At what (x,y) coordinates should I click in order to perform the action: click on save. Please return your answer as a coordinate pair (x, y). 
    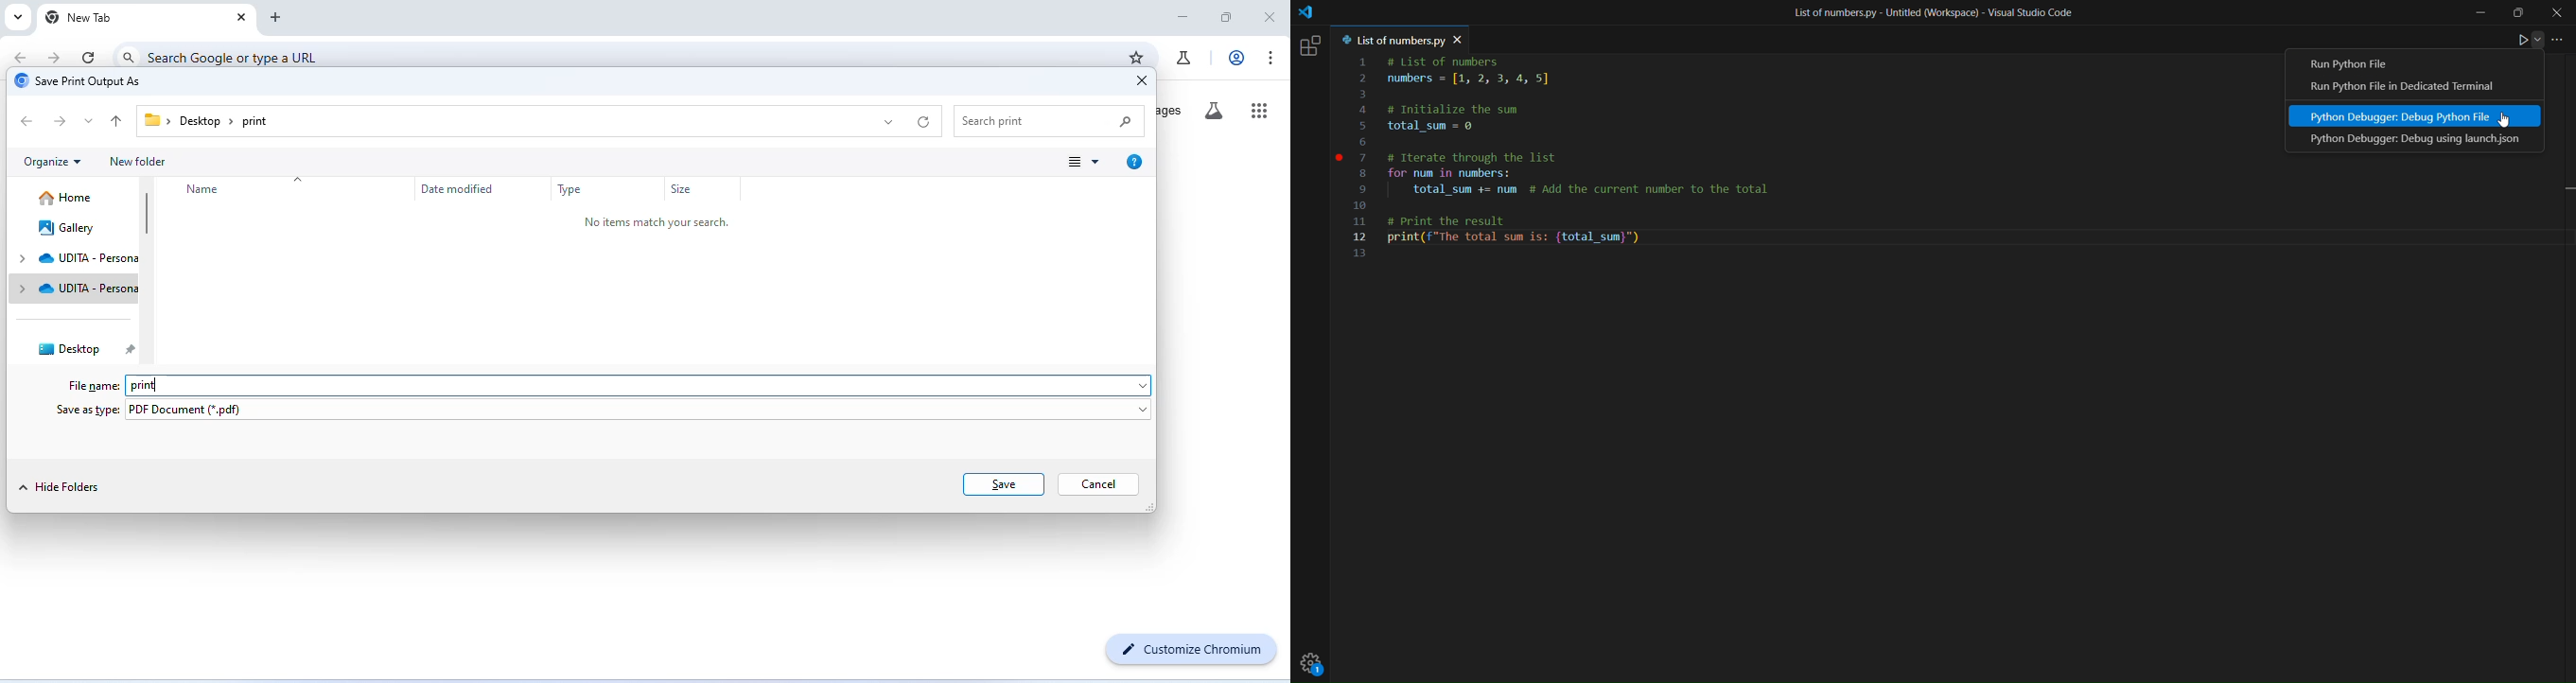
    Looking at the image, I should click on (1004, 484).